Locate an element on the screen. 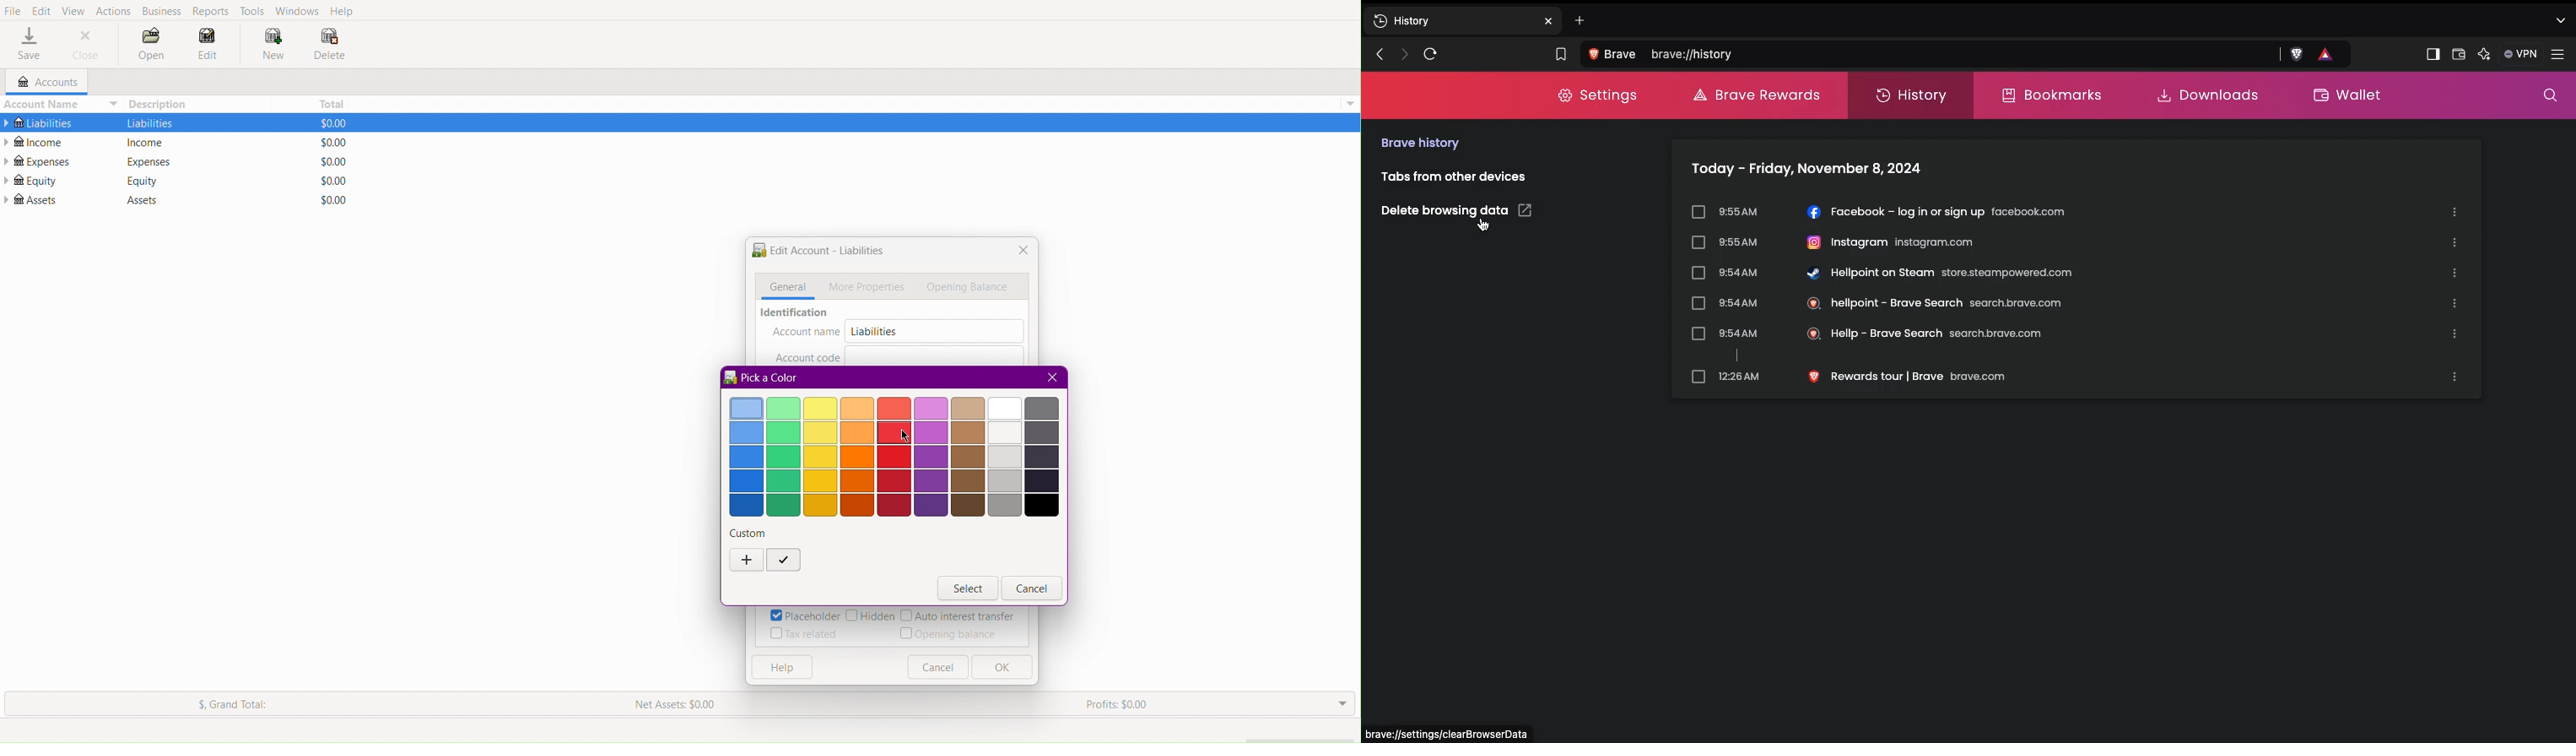 This screenshot has width=2576, height=756. Tools is located at coordinates (253, 10).